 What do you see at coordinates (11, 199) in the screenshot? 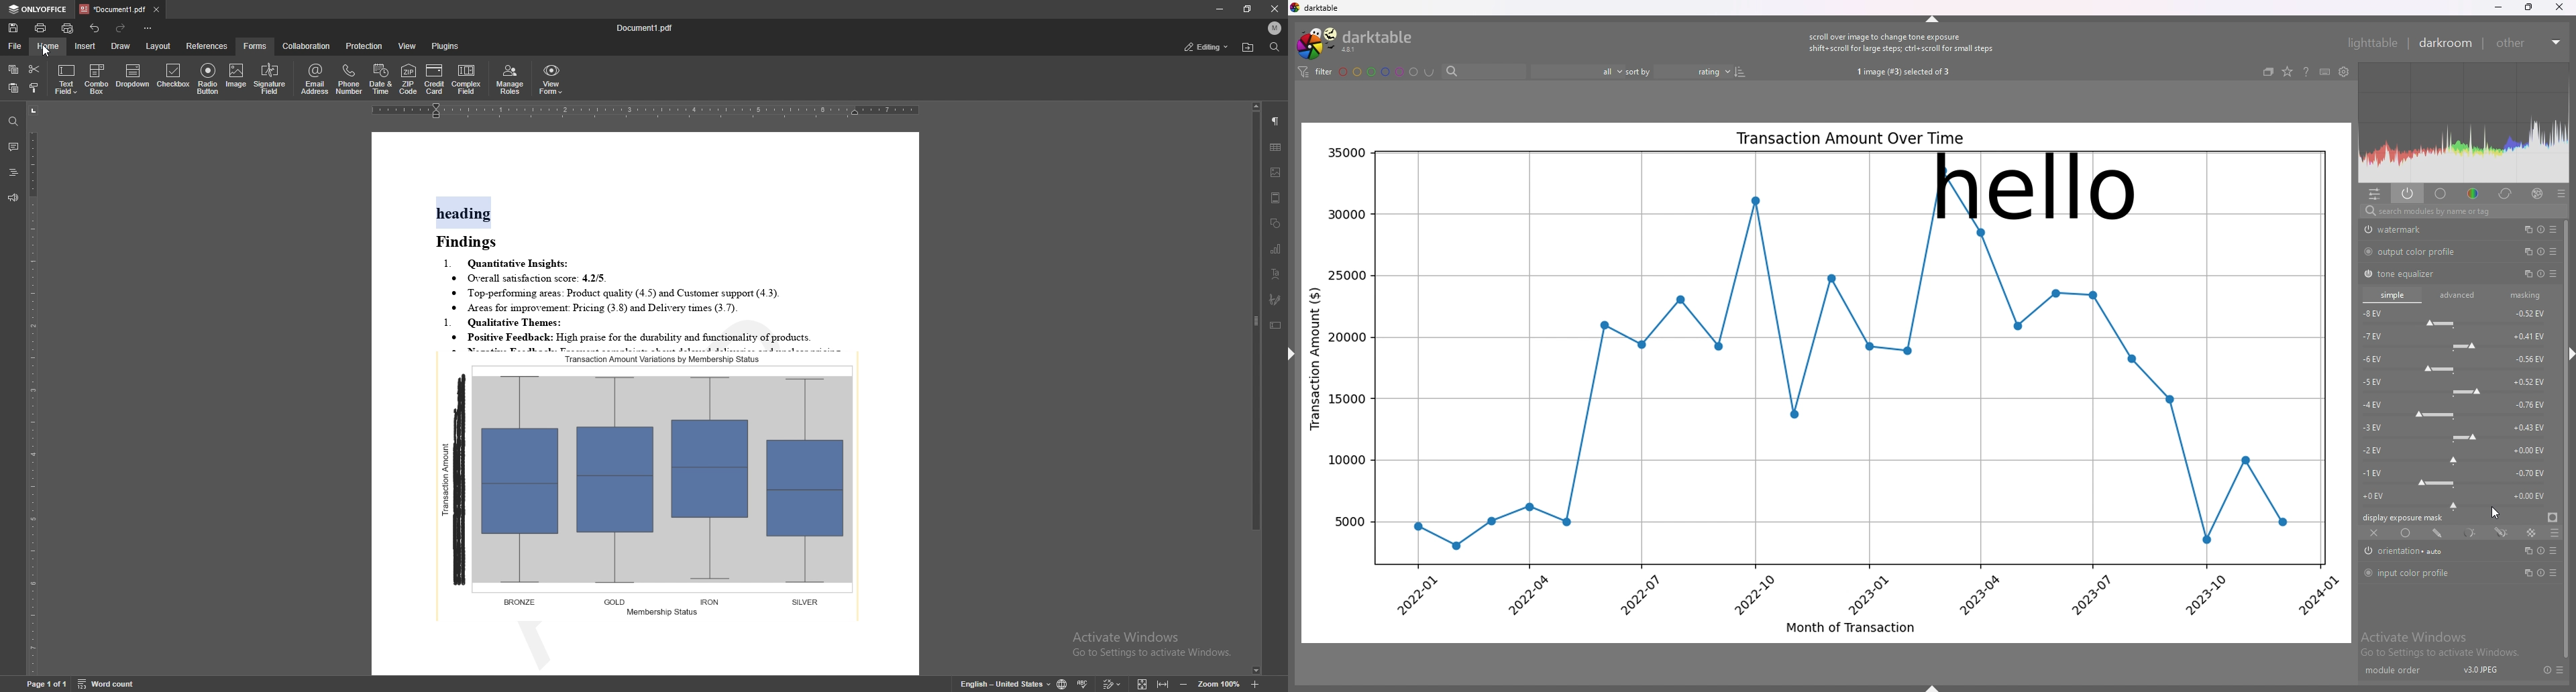
I see `feedback` at bounding box center [11, 199].